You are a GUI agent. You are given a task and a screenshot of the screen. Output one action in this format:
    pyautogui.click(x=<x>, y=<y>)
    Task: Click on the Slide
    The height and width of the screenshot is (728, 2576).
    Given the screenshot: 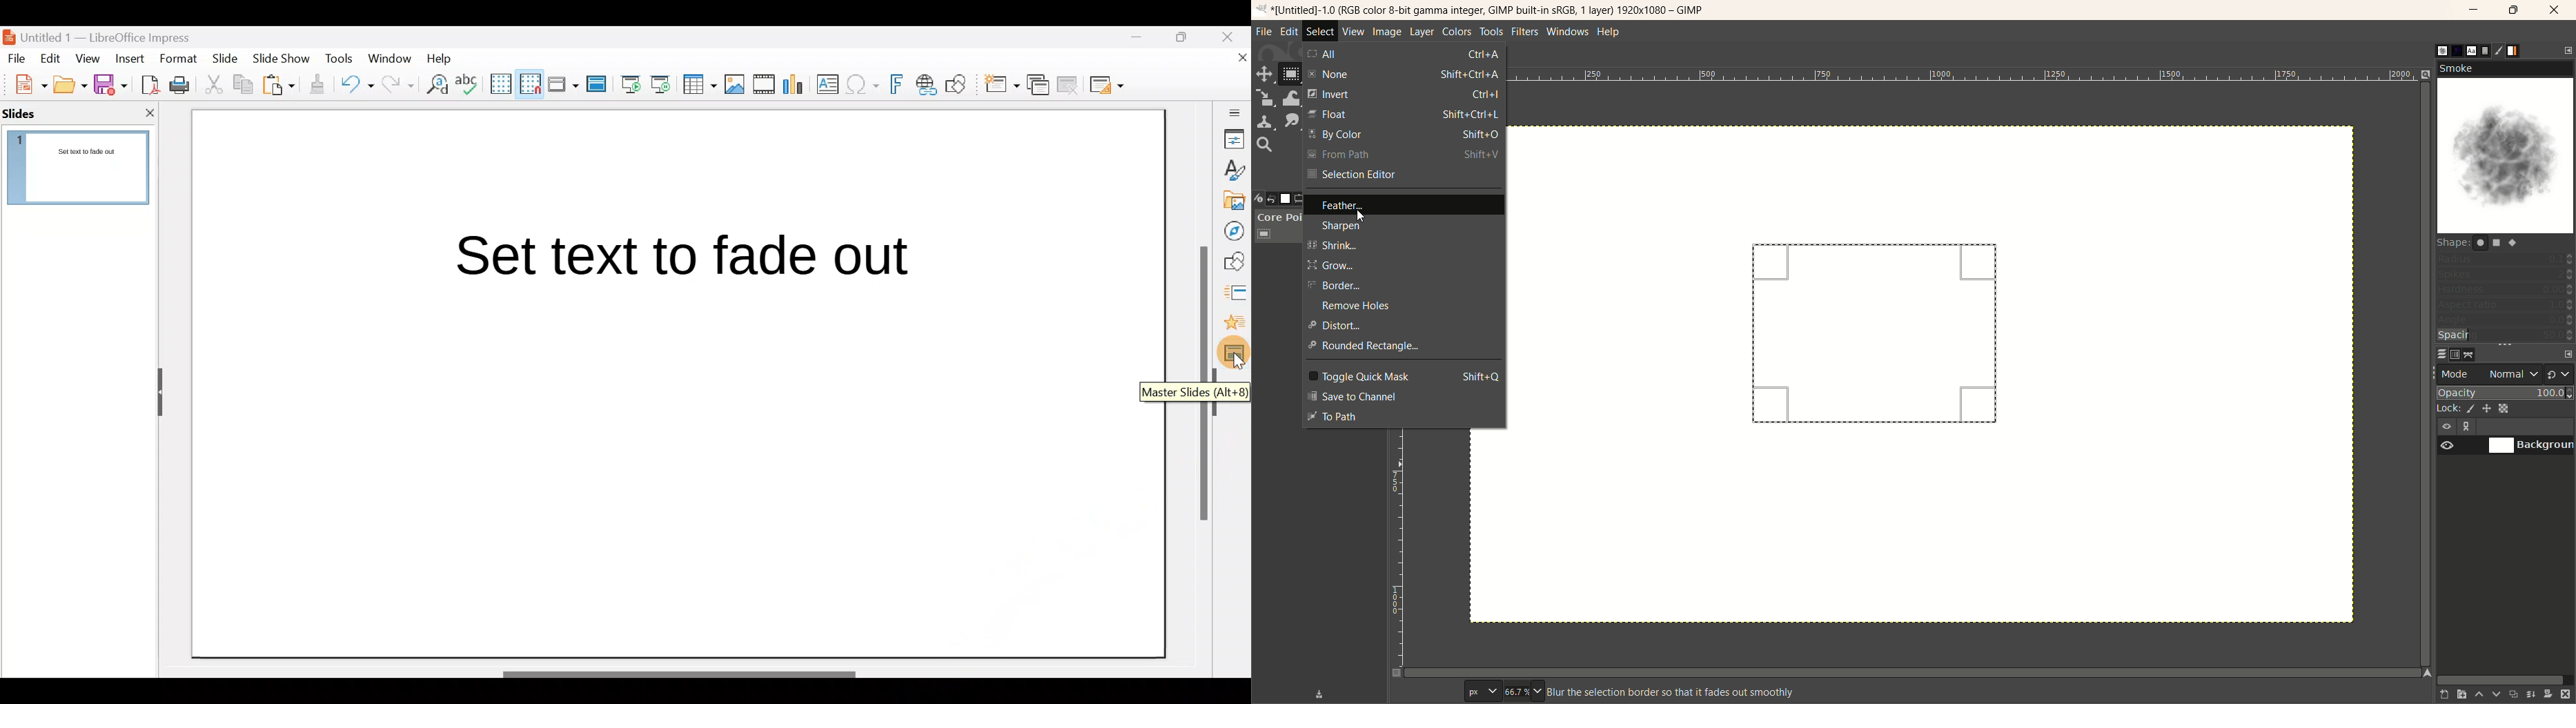 What is the action you would take?
    pyautogui.click(x=227, y=59)
    